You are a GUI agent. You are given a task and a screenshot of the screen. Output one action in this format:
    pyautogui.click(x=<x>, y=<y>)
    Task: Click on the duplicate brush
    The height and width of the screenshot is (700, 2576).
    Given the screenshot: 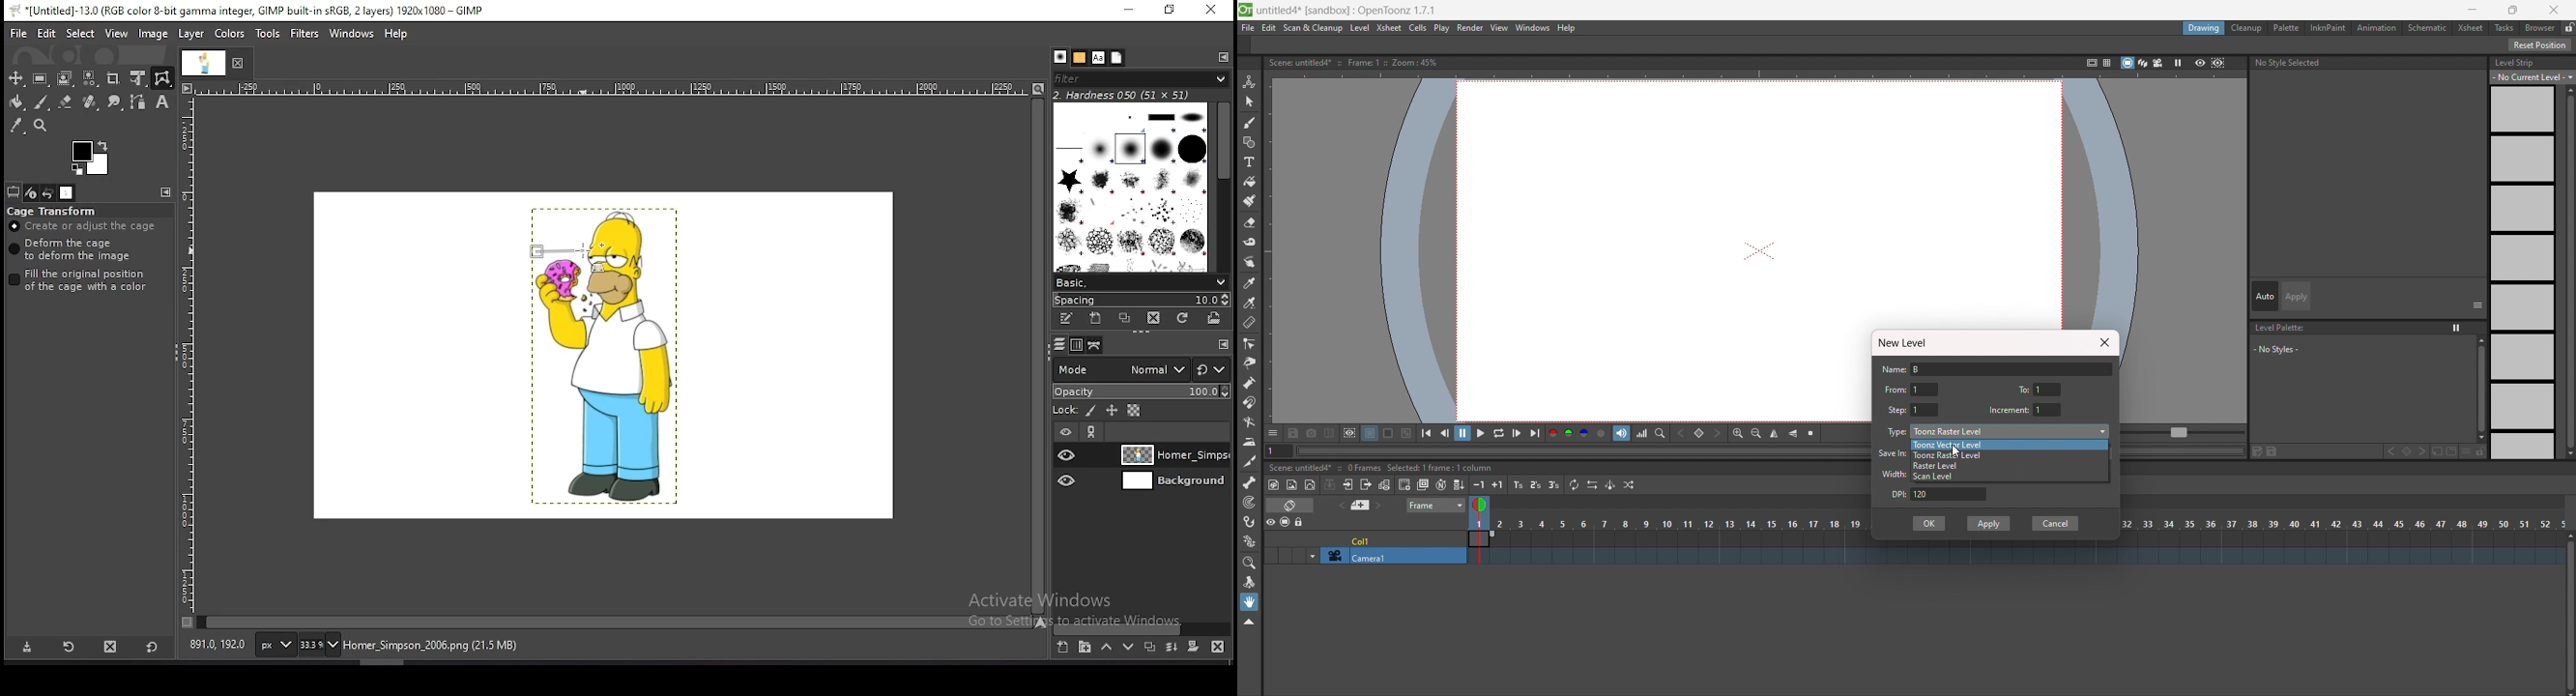 What is the action you would take?
    pyautogui.click(x=1129, y=320)
    